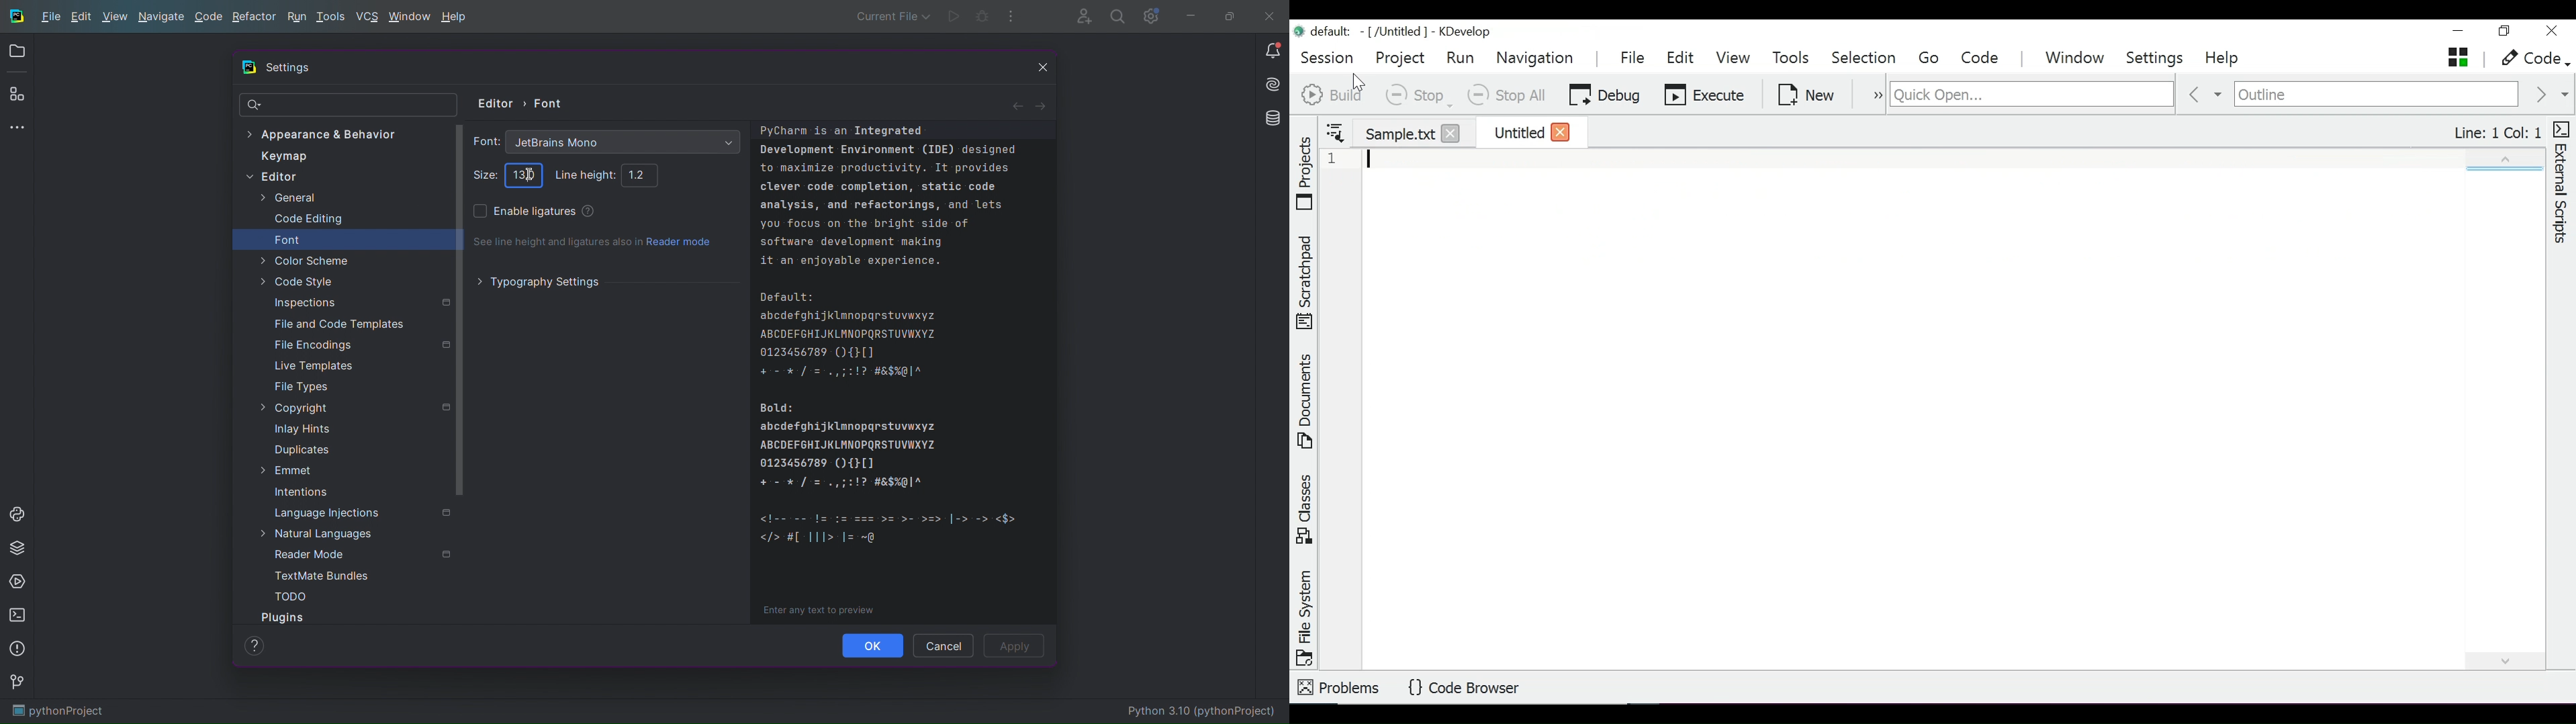  I want to click on File Types, so click(302, 387).